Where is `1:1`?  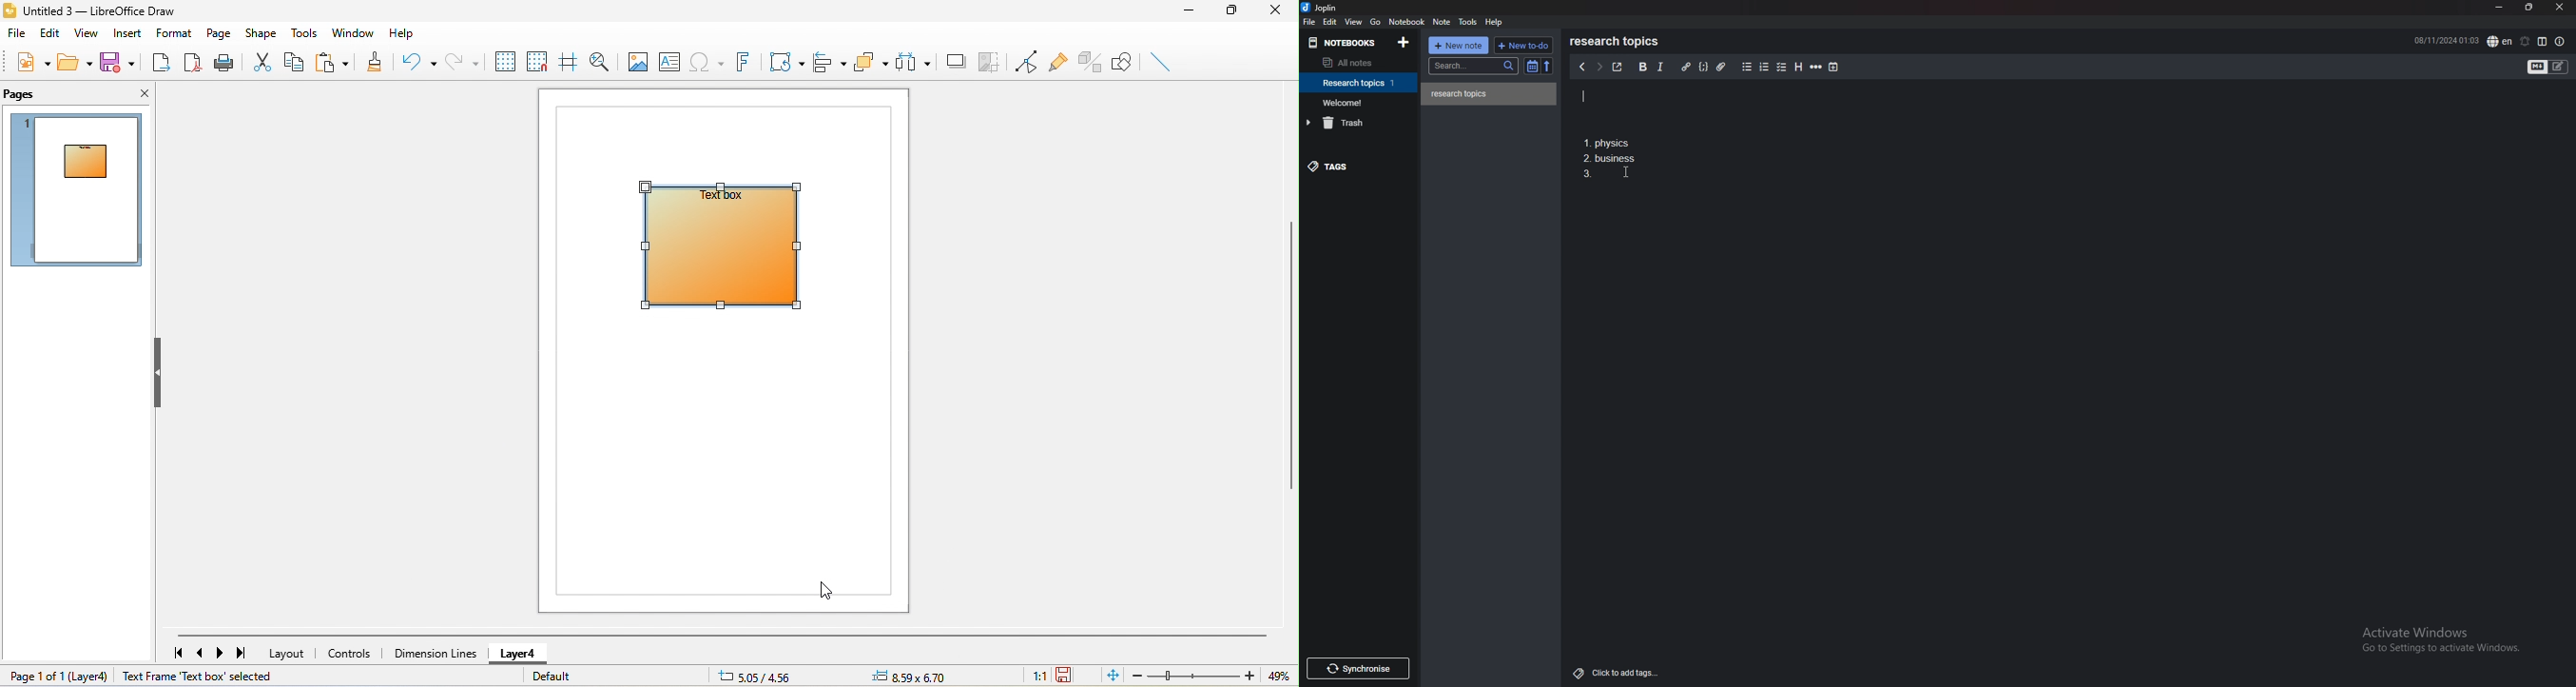 1:1 is located at coordinates (1031, 675).